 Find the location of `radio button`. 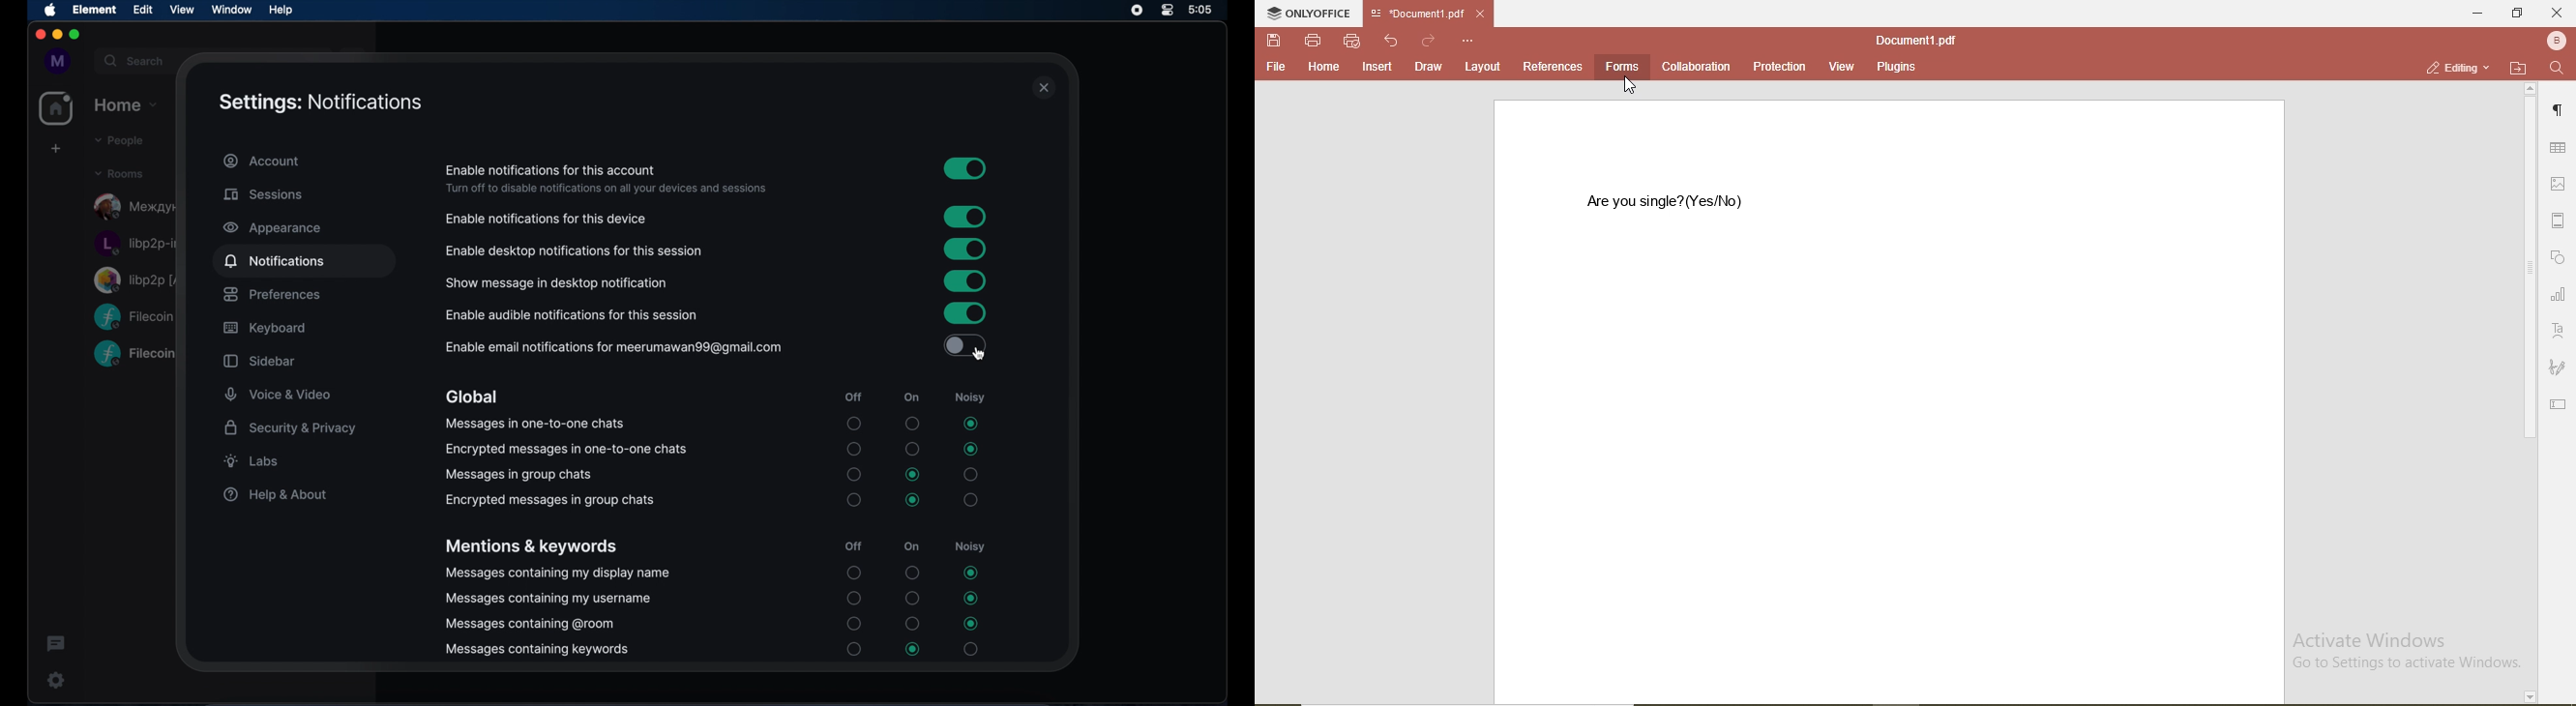

radio button is located at coordinates (971, 424).